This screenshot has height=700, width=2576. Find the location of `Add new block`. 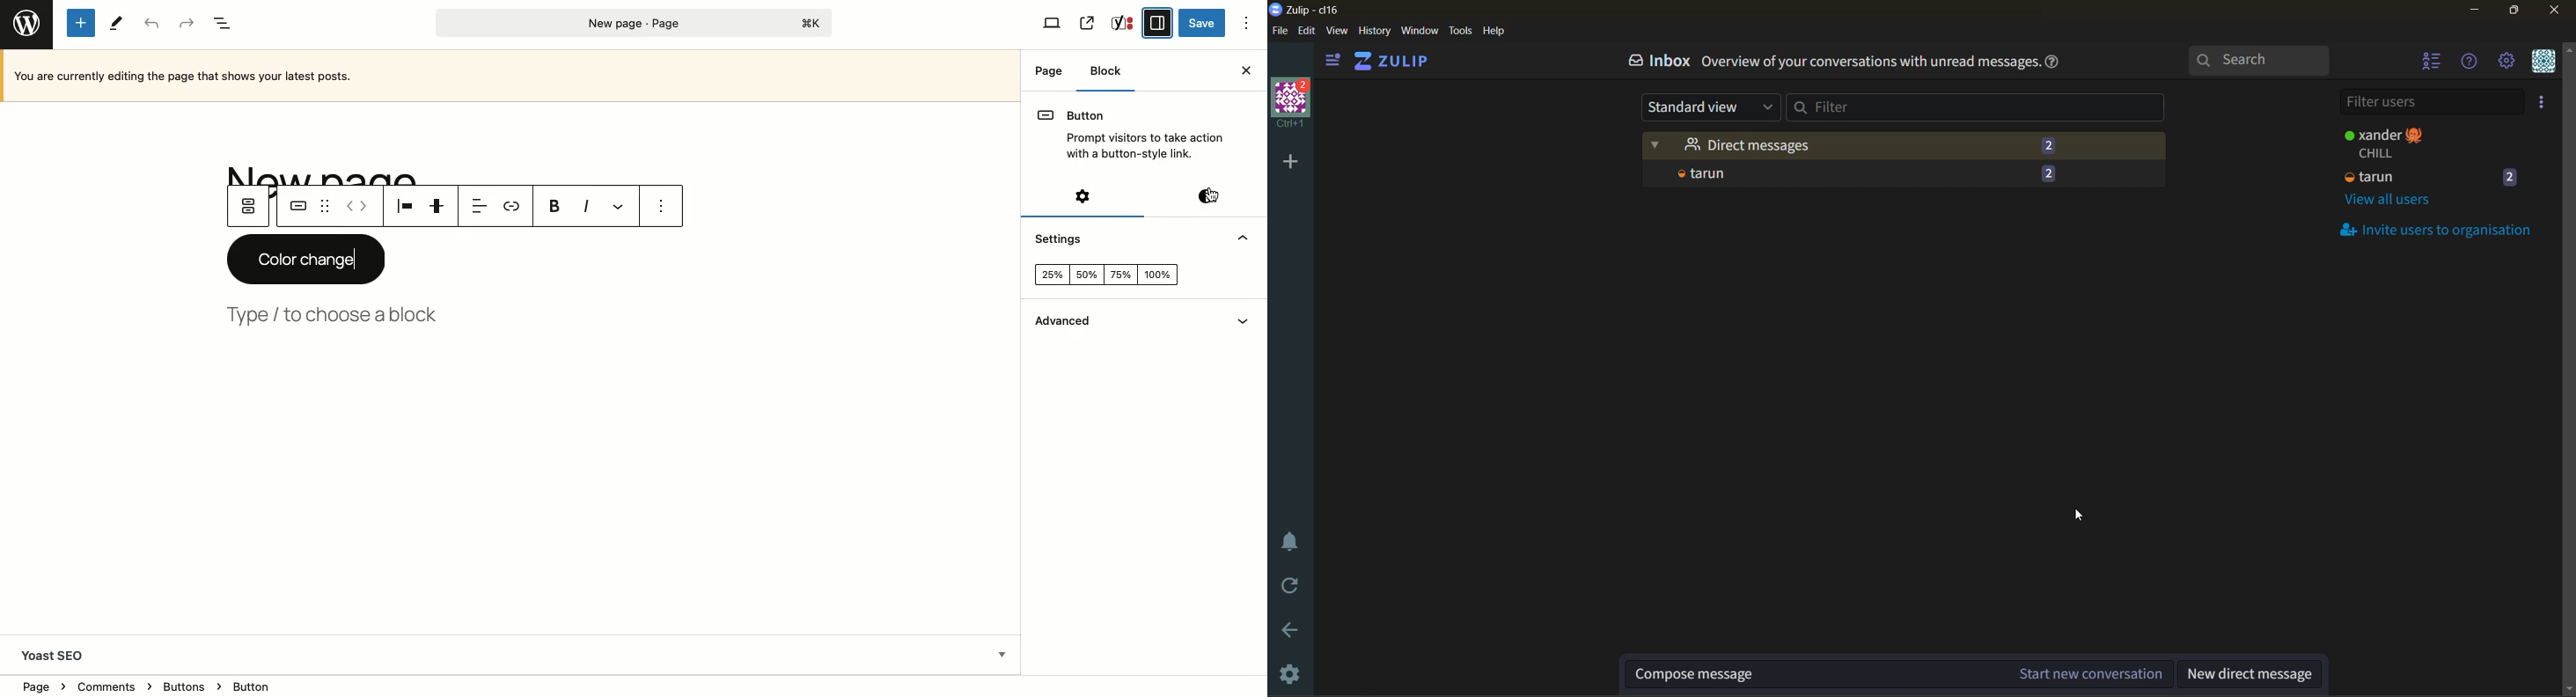

Add new block is located at coordinates (84, 24).